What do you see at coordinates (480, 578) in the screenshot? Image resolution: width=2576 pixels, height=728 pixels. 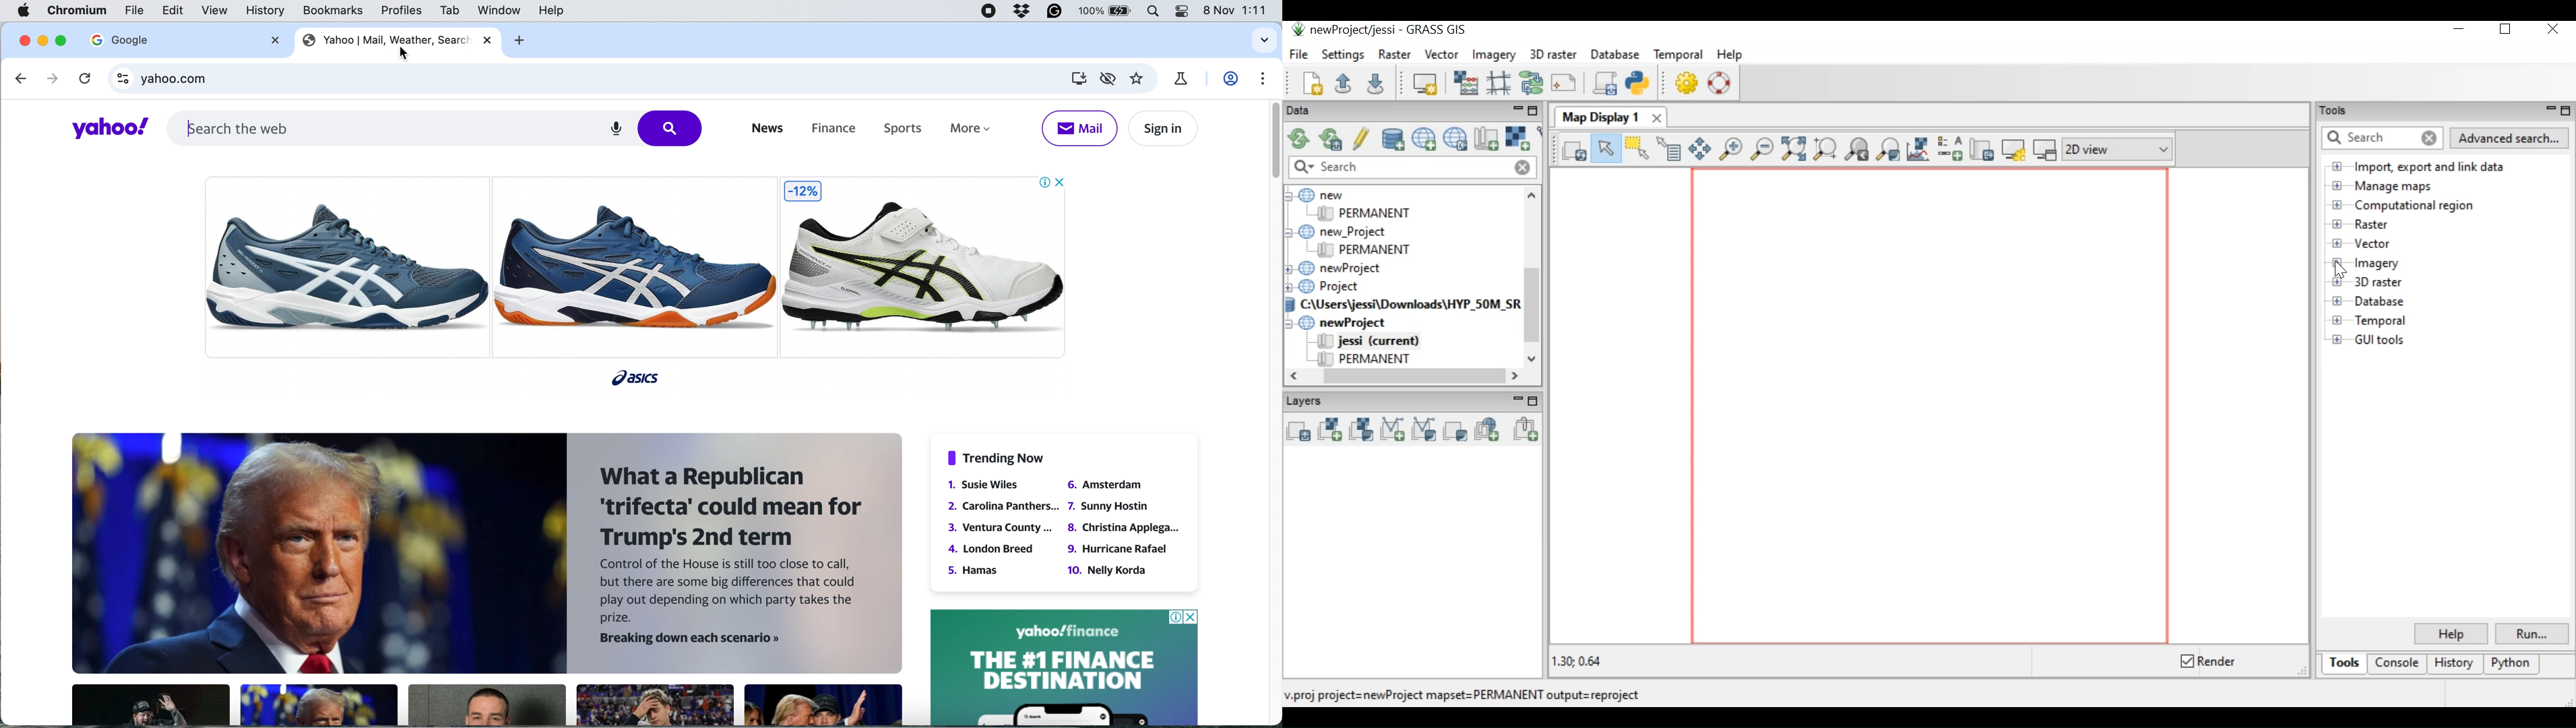 I see `BB. a
| - >» 5 ZIPALA :
= 3 . What a Republican
= 5» » Ygpat 1
» a trifecta’ could mean for
| 4 ’ ¥
g » baa Trump's 2nd term
» rg AF Control of the House is still too close to call,
} te but there are some big differences that could
. A —y play out depending on which party takes the
“ k prize.
Hy. - Breaking down each scenario »` at bounding box center [480, 578].